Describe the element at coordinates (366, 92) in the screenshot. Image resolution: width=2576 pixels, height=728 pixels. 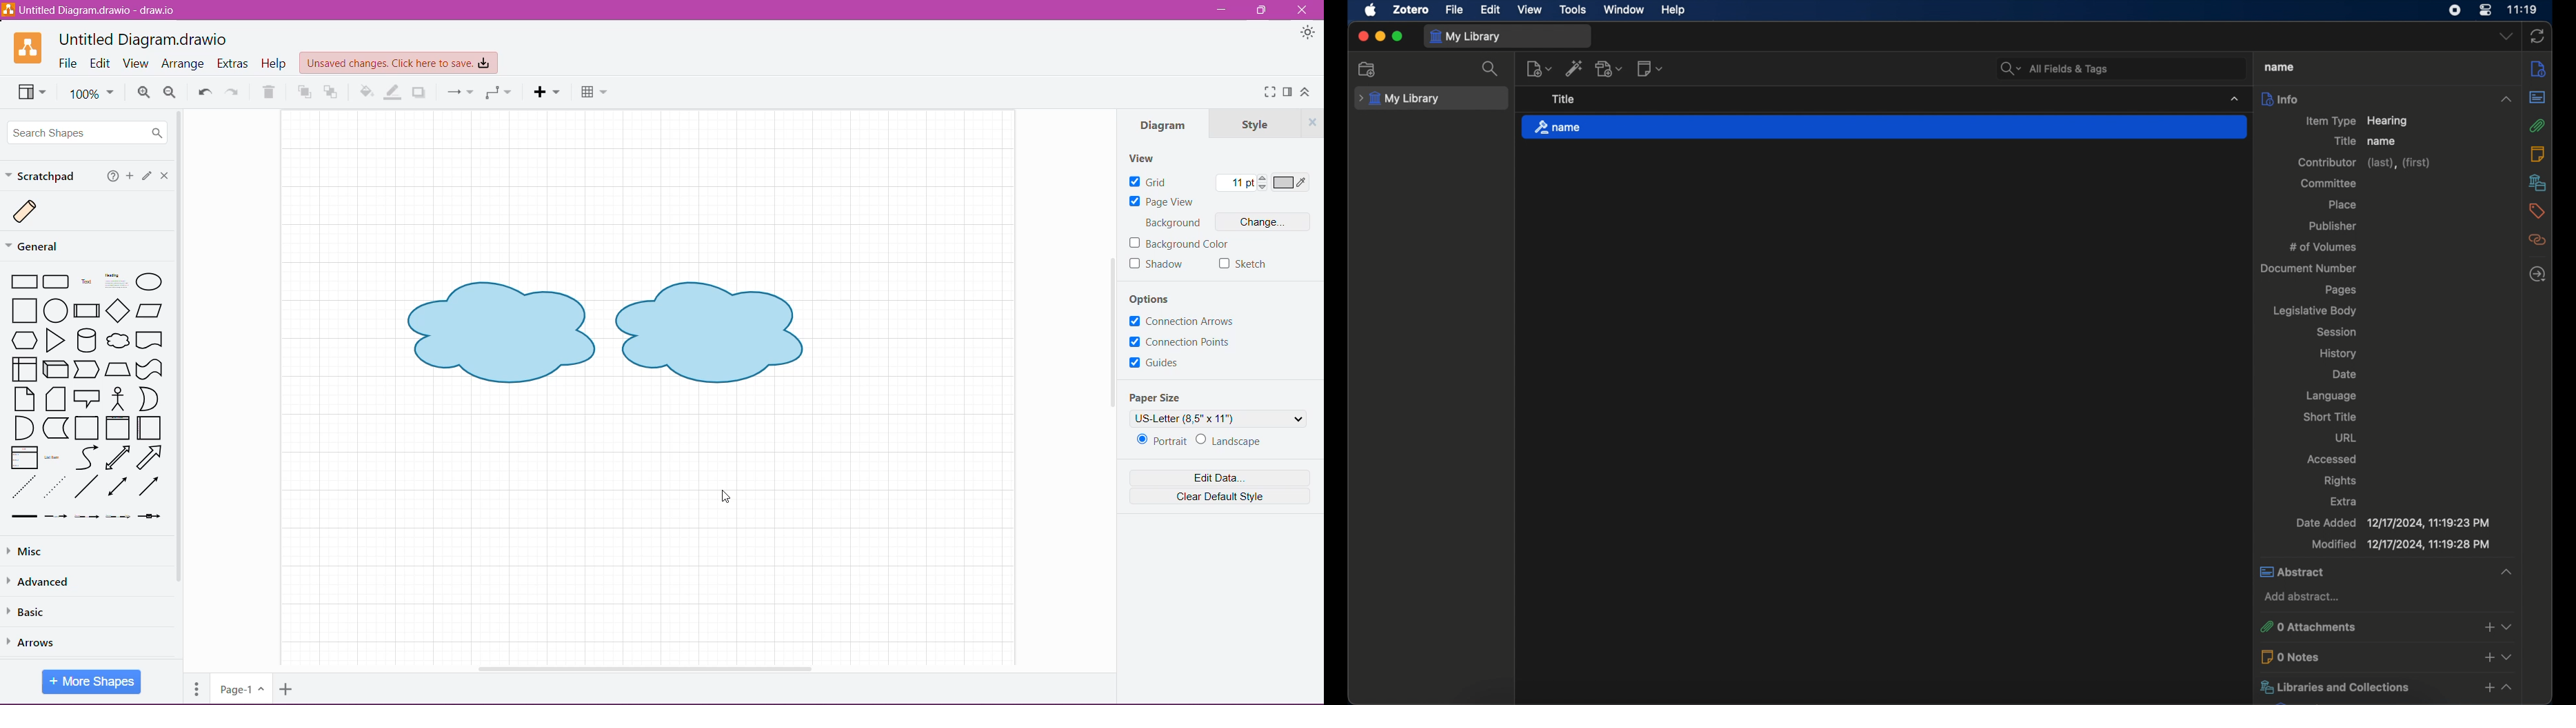
I see `Fill Color` at that location.